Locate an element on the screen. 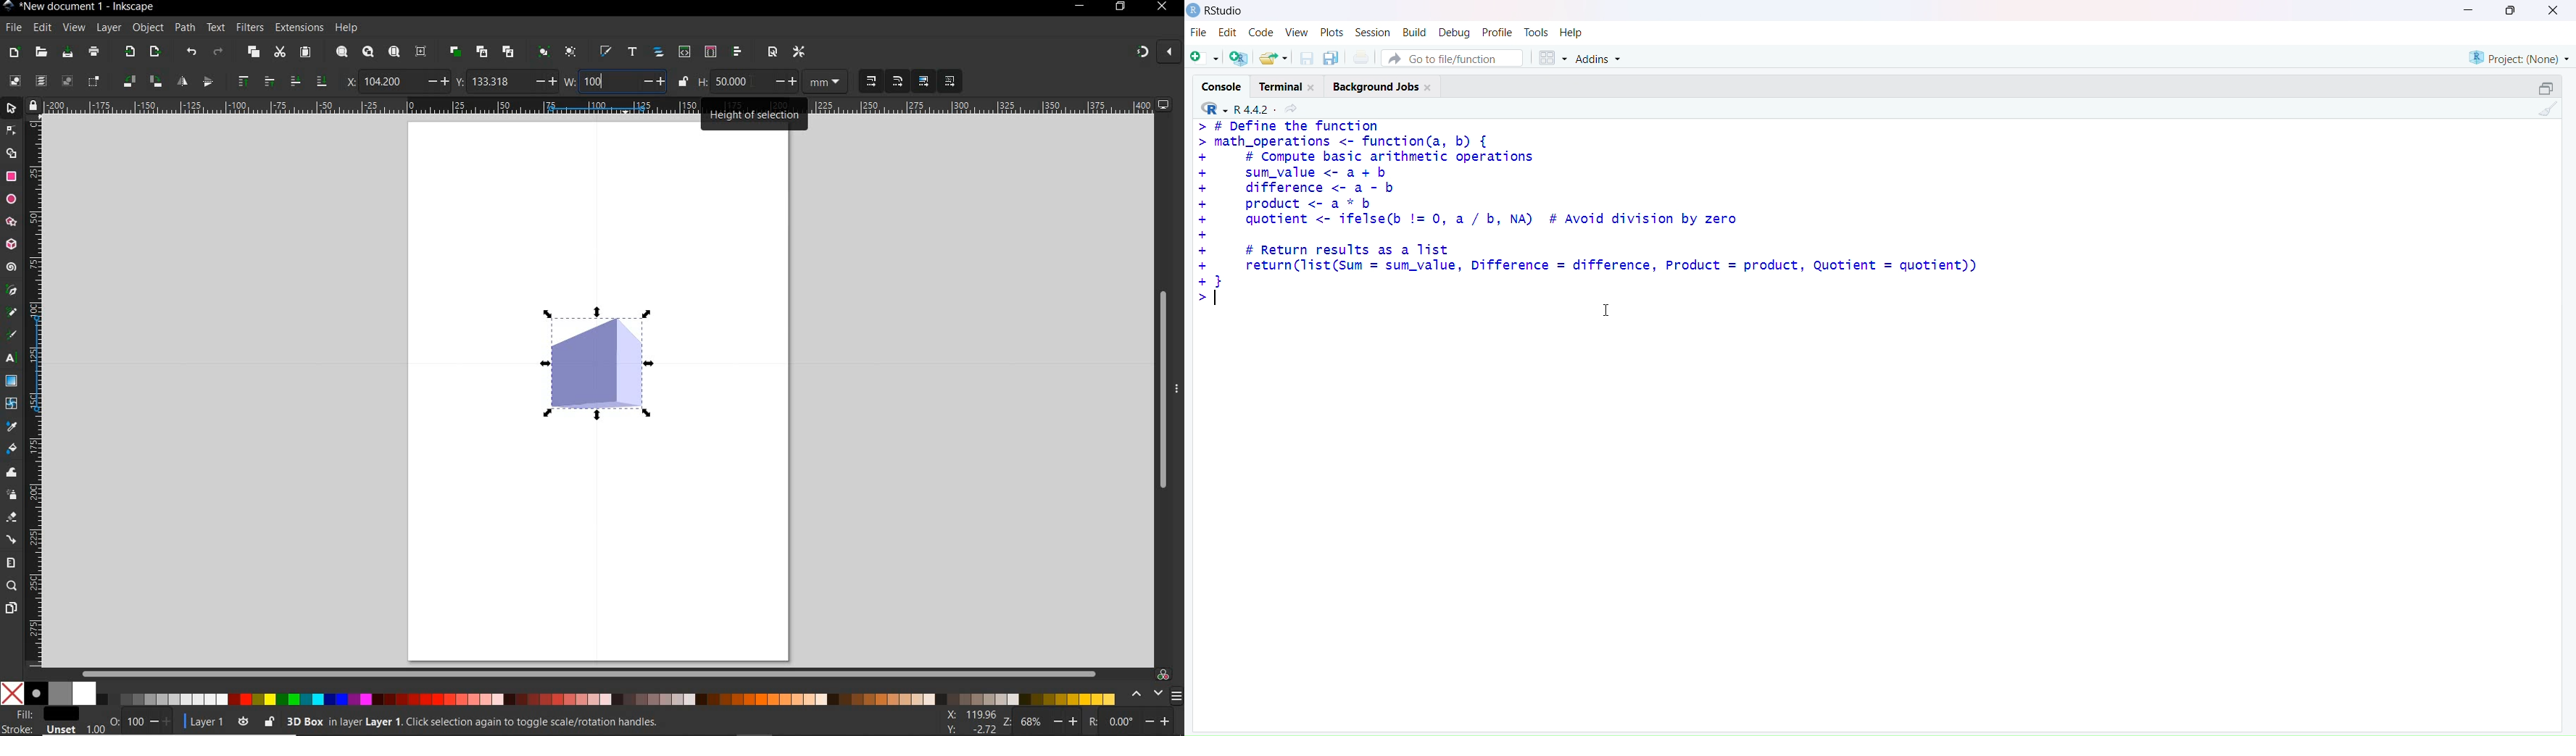 Image resolution: width=2576 pixels, height=756 pixels. 3d box tool is located at coordinates (11, 245).